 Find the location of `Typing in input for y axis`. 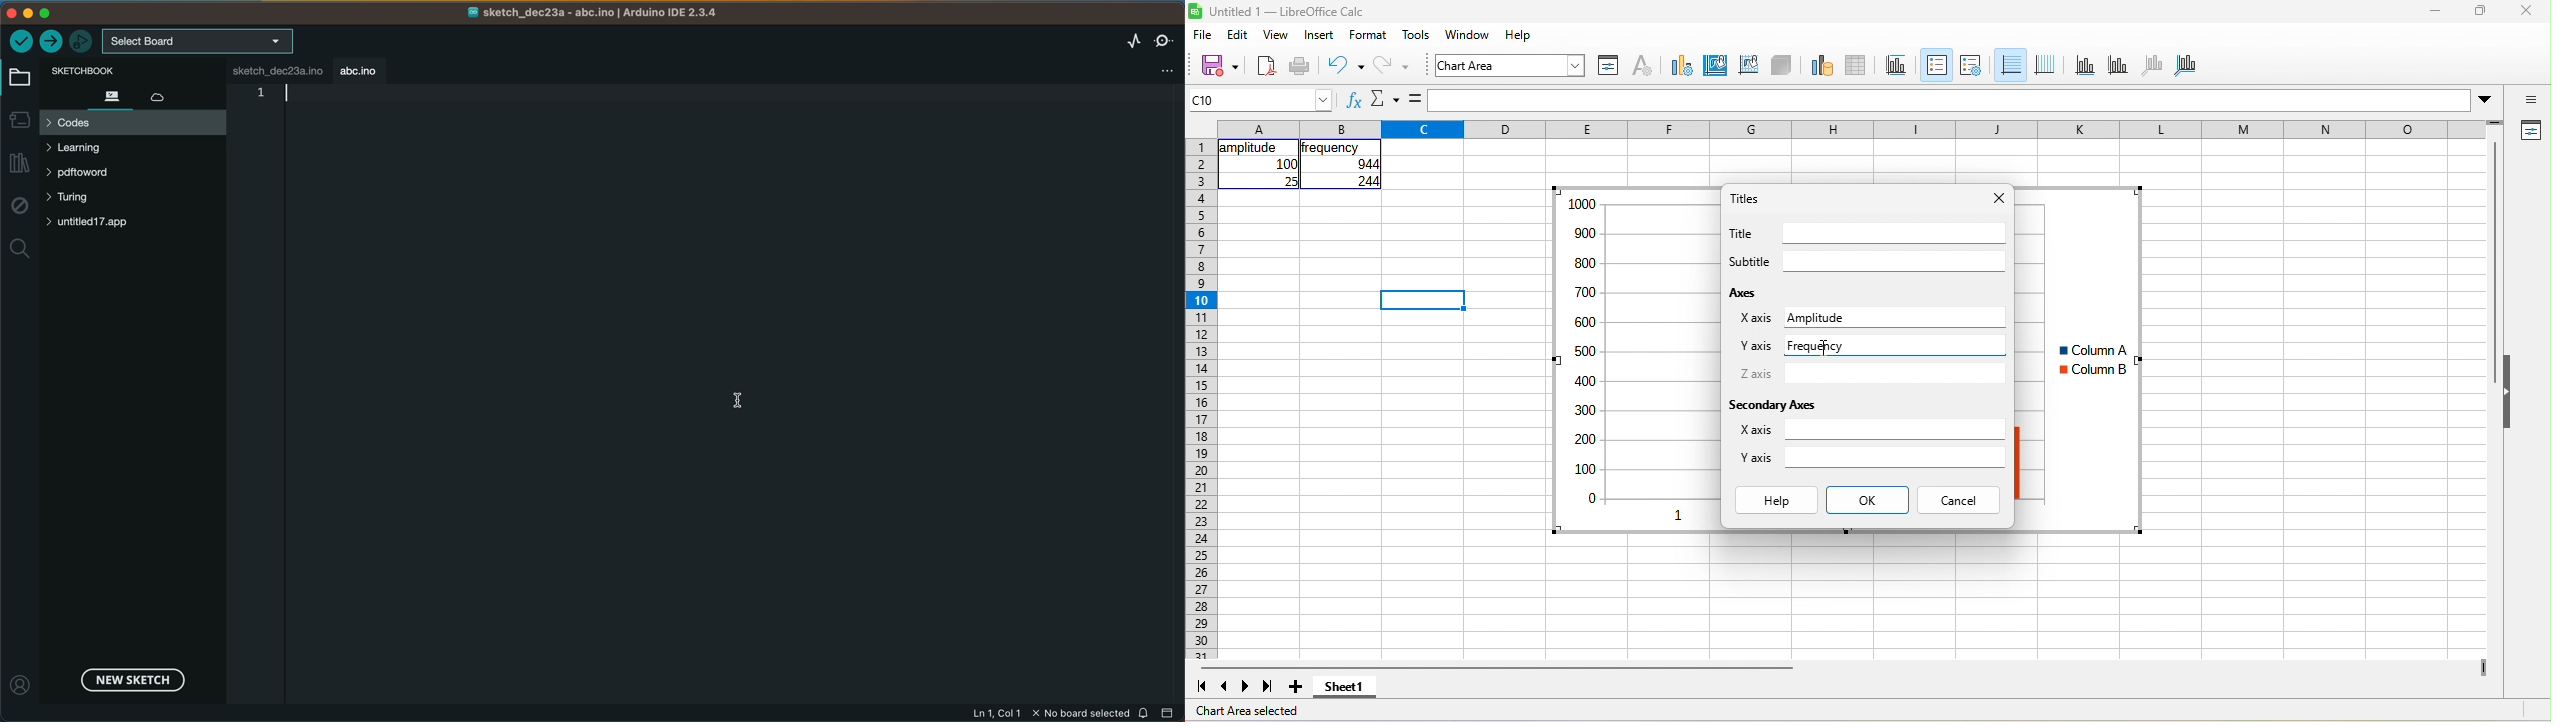

Typing in input for y axis is located at coordinates (1928, 345).